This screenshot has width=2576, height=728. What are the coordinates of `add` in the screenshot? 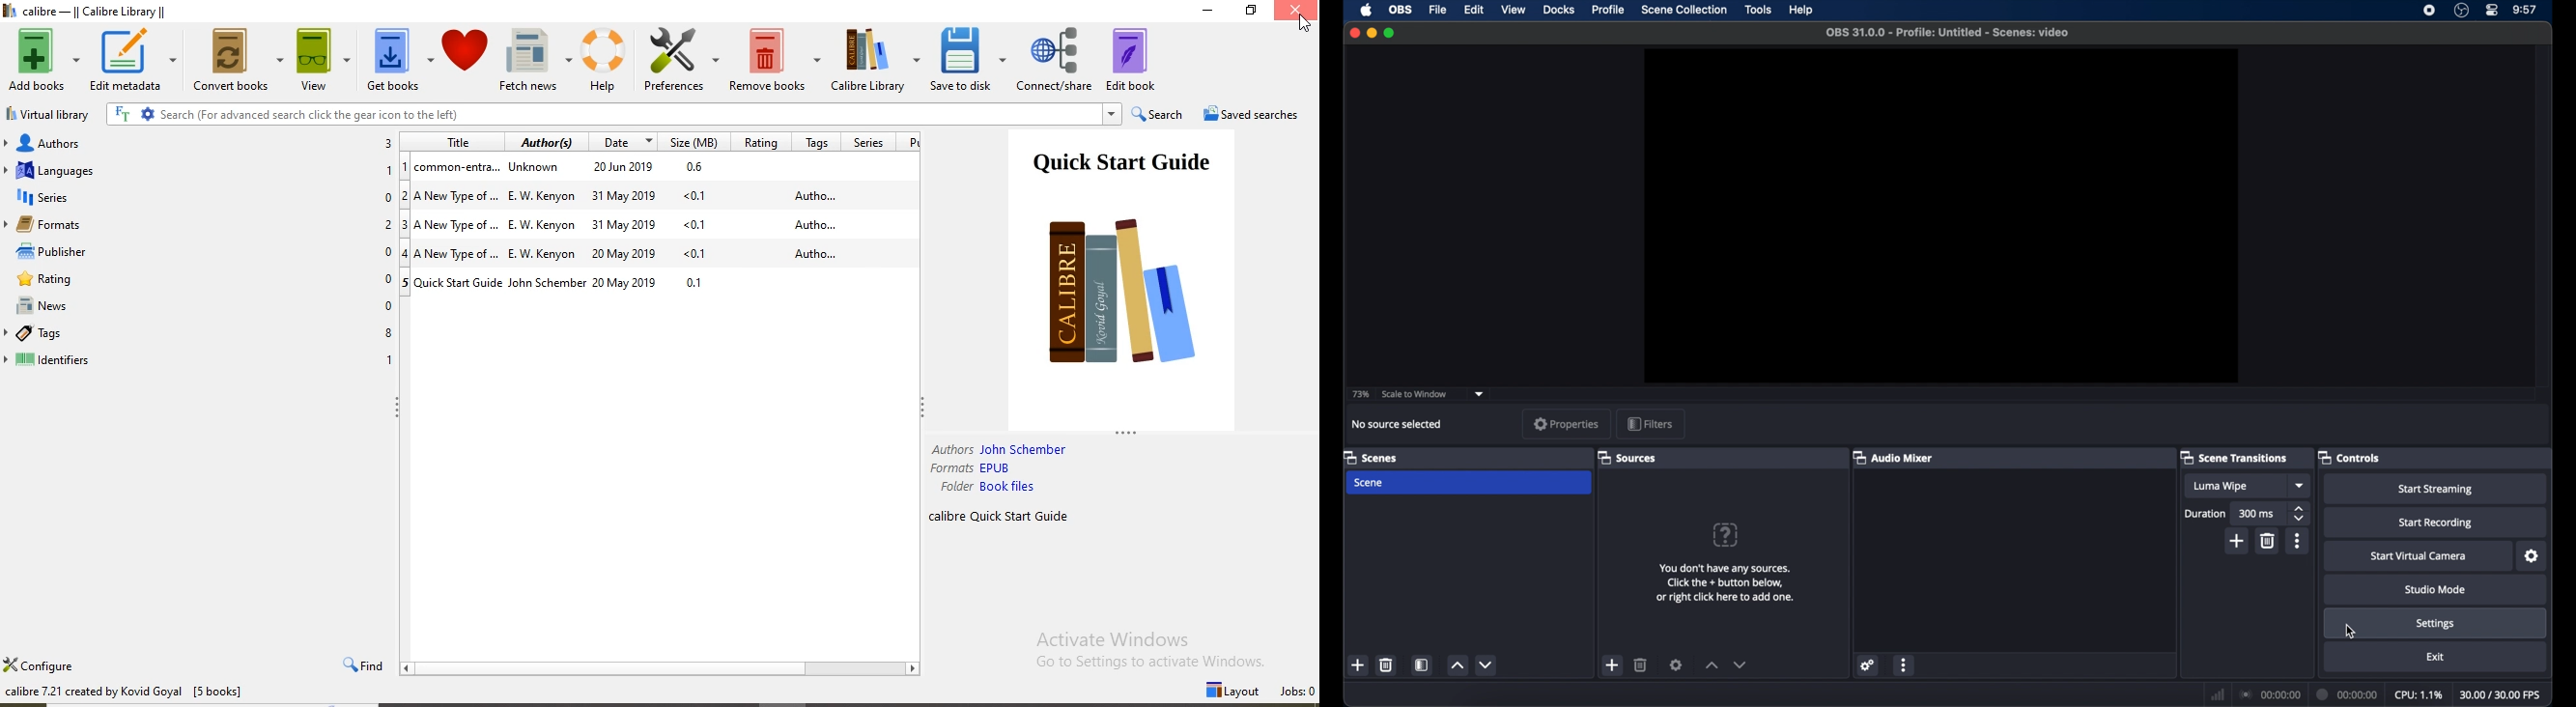 It's located at (2237, 541).